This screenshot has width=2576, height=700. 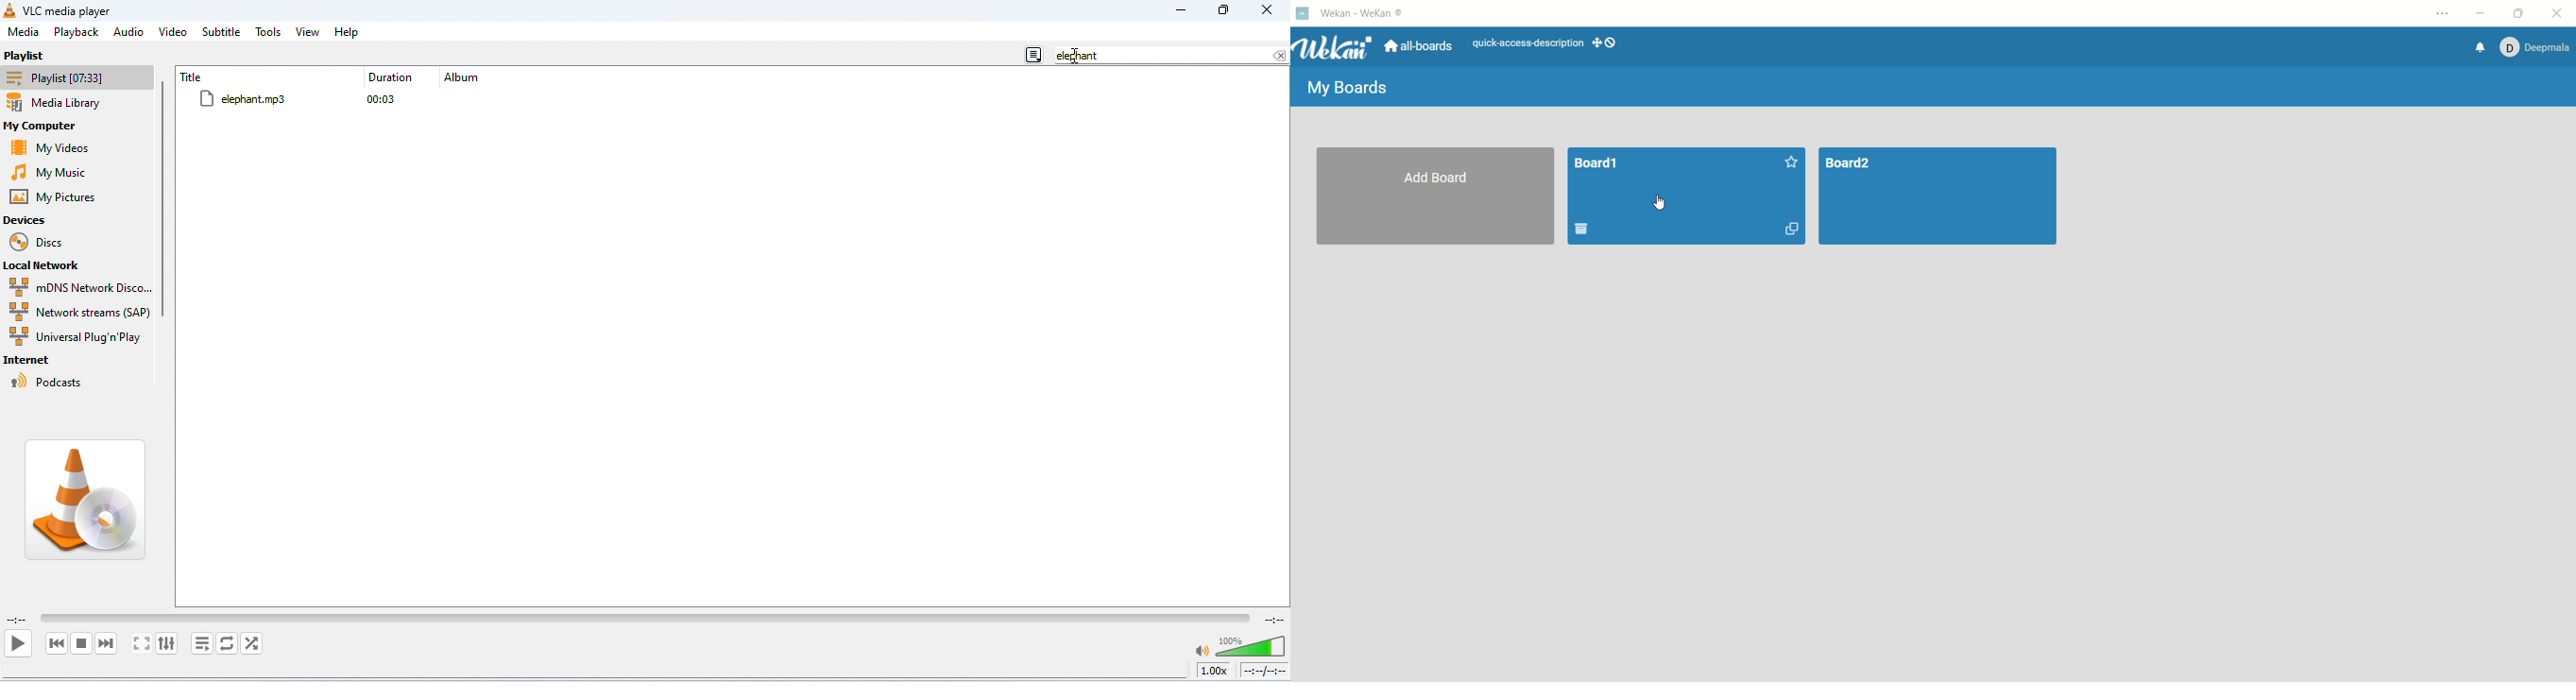 I want to click on volume 100%, so click(x=1237, y=642).